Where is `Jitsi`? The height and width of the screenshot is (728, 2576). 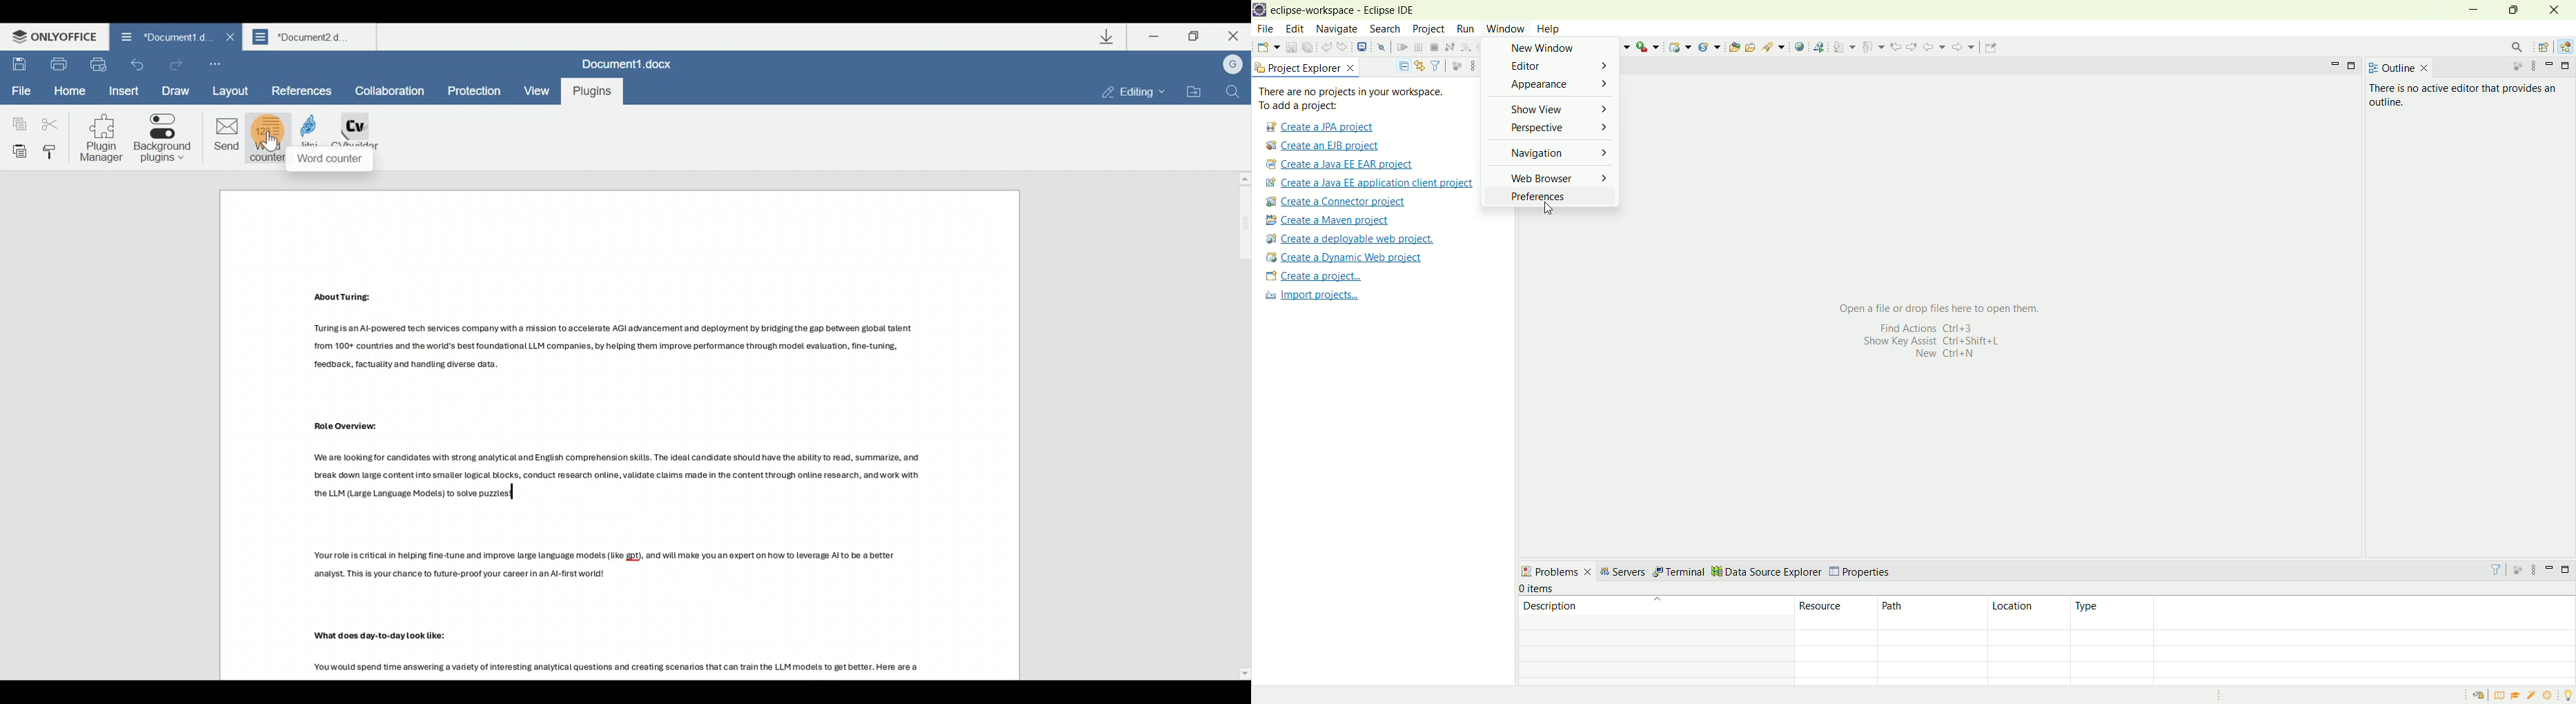
Jitsi is located at coordinates (316, 141).